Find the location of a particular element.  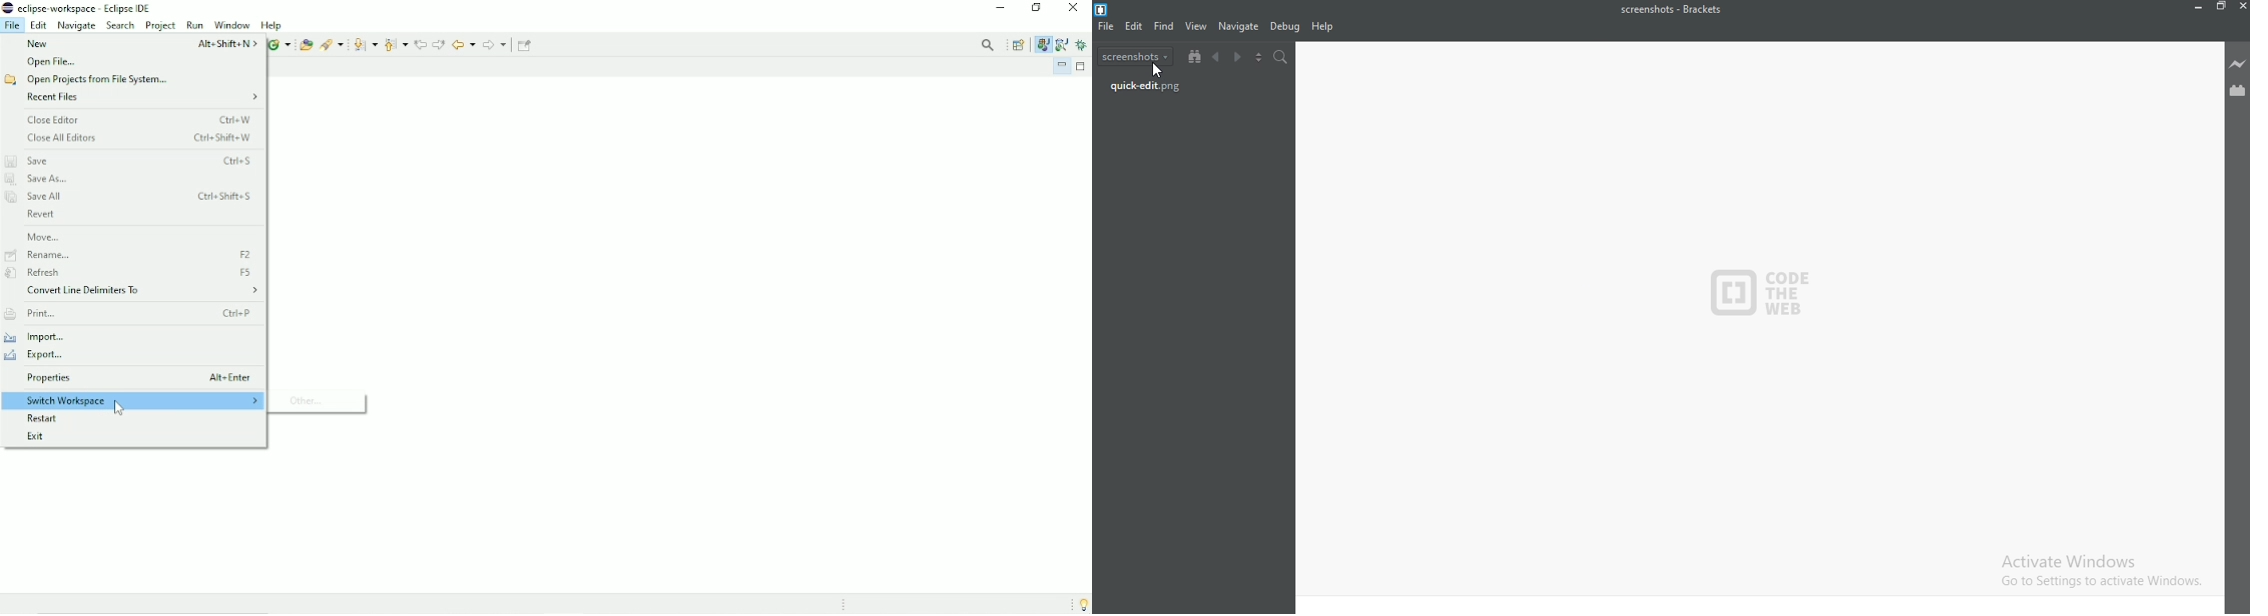

navigate is located at coordinates (1239, 26).